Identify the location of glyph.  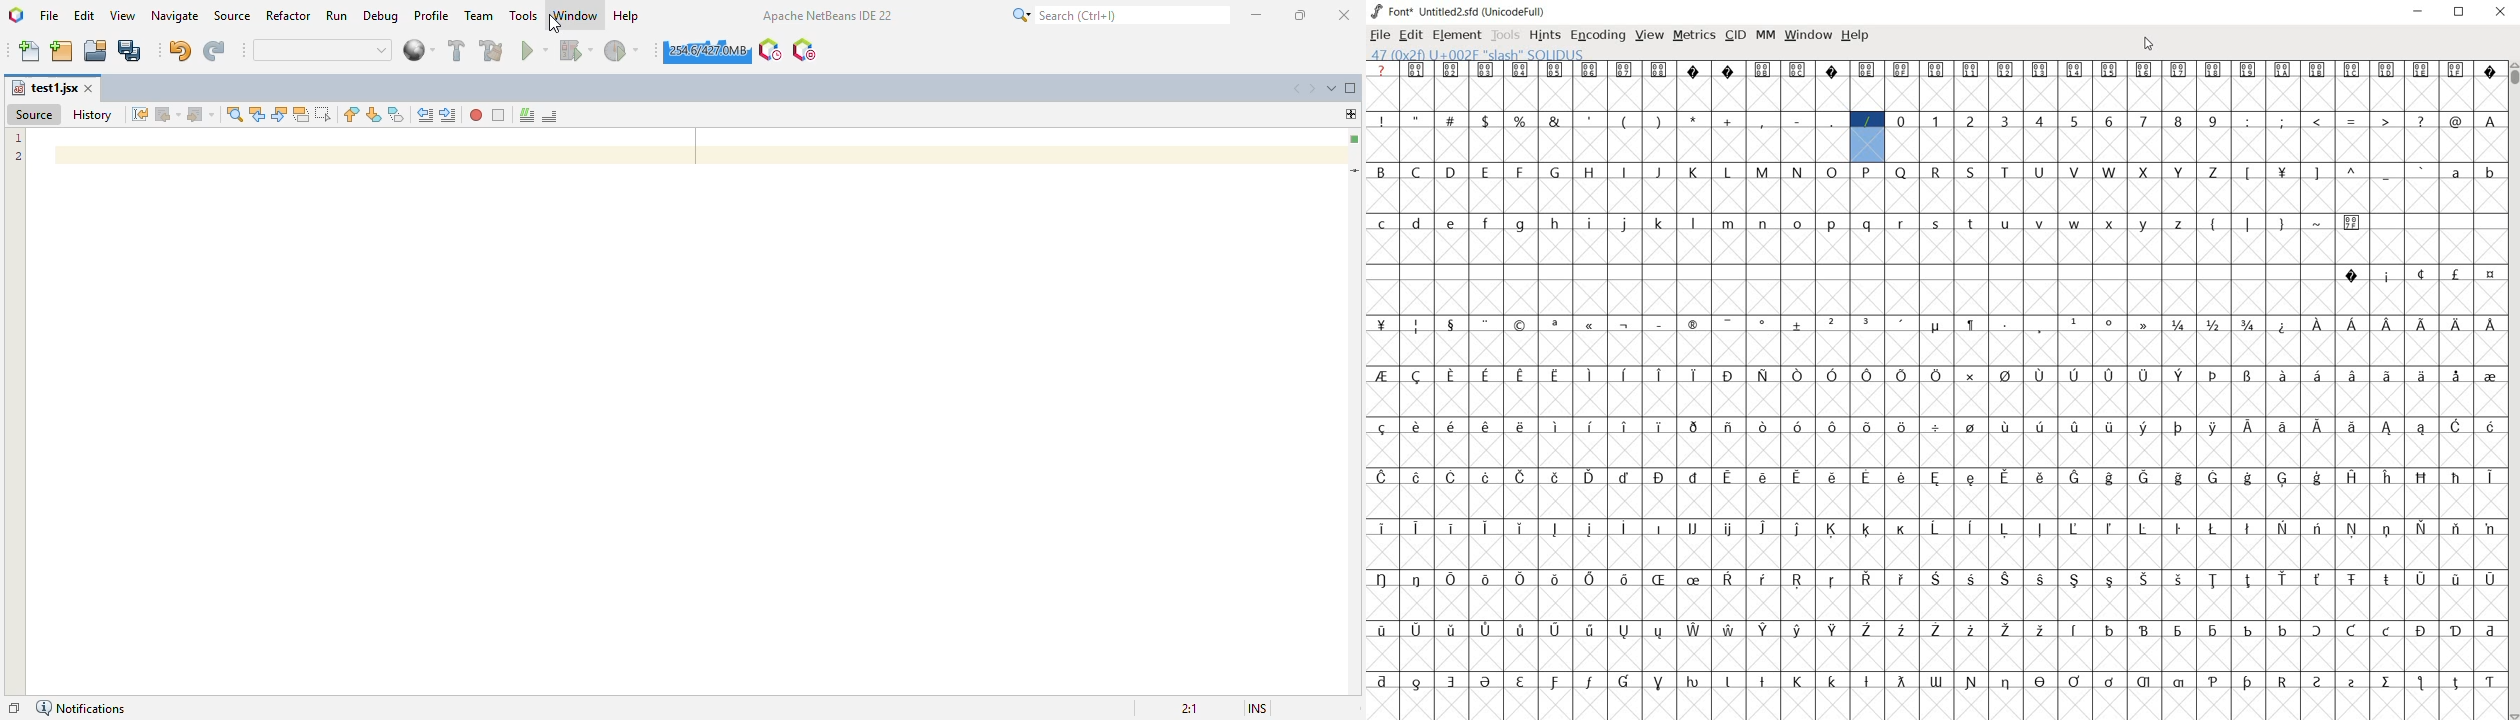
(1797, 426).